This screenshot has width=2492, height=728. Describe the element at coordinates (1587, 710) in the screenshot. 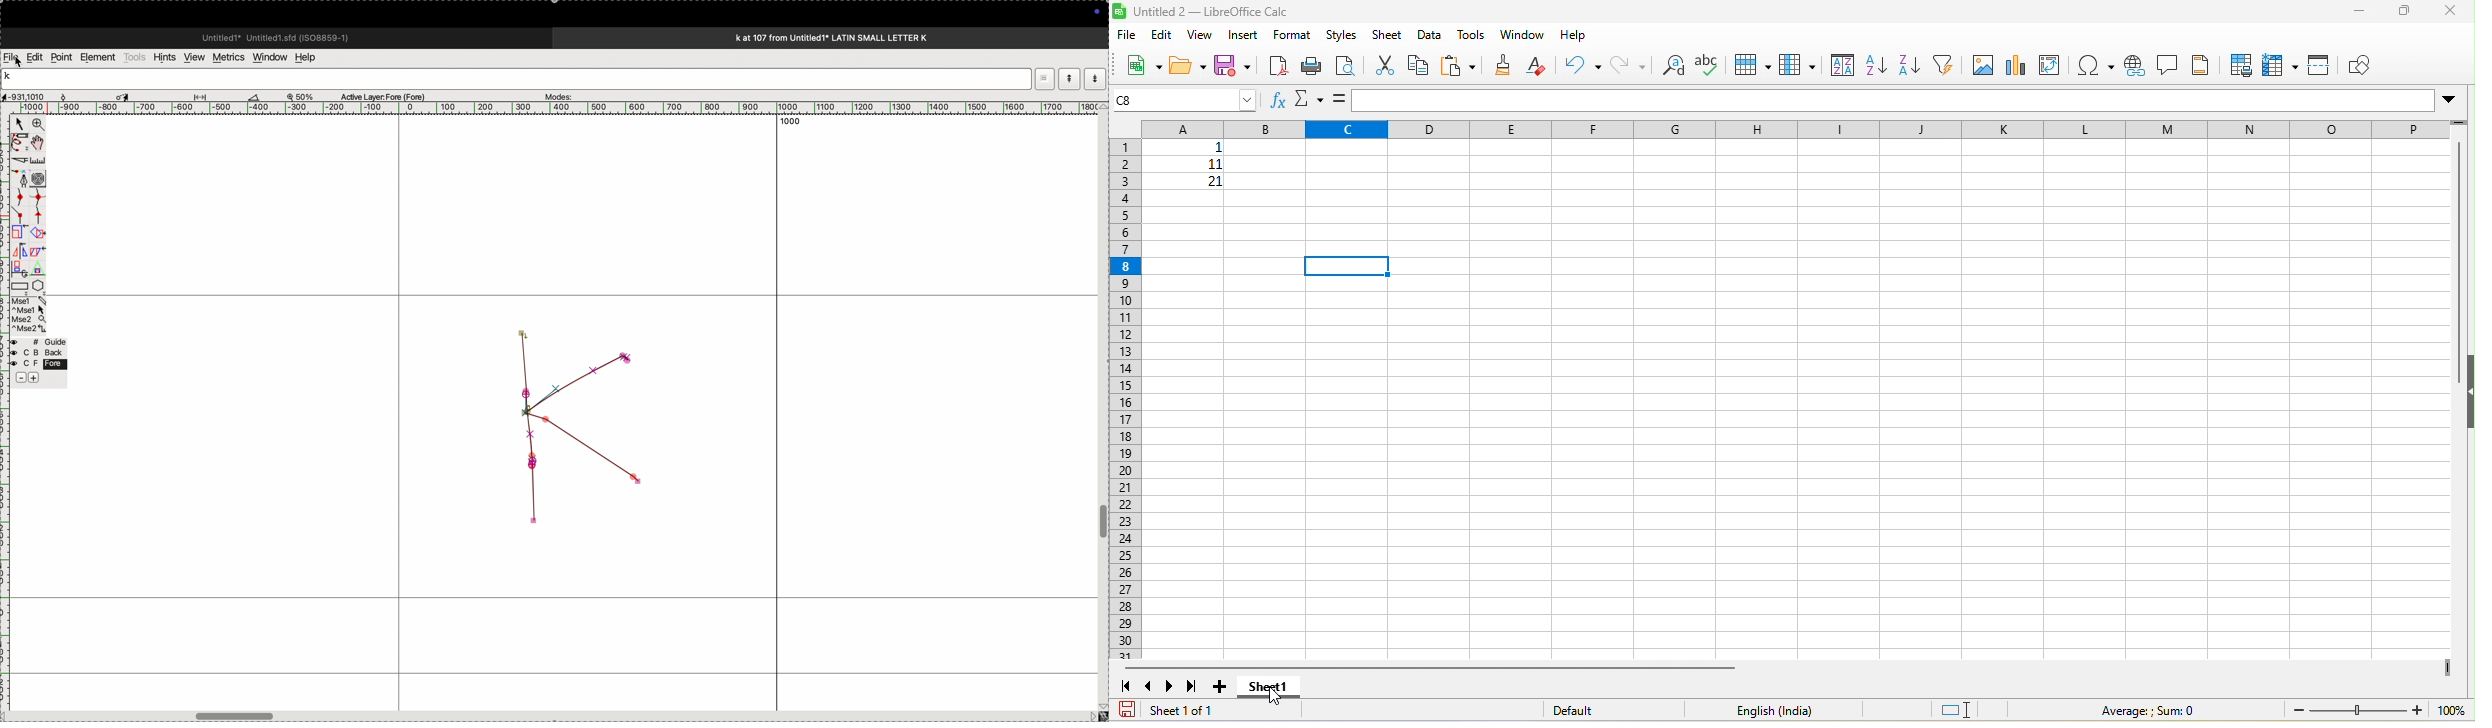

I see `default` at that location.